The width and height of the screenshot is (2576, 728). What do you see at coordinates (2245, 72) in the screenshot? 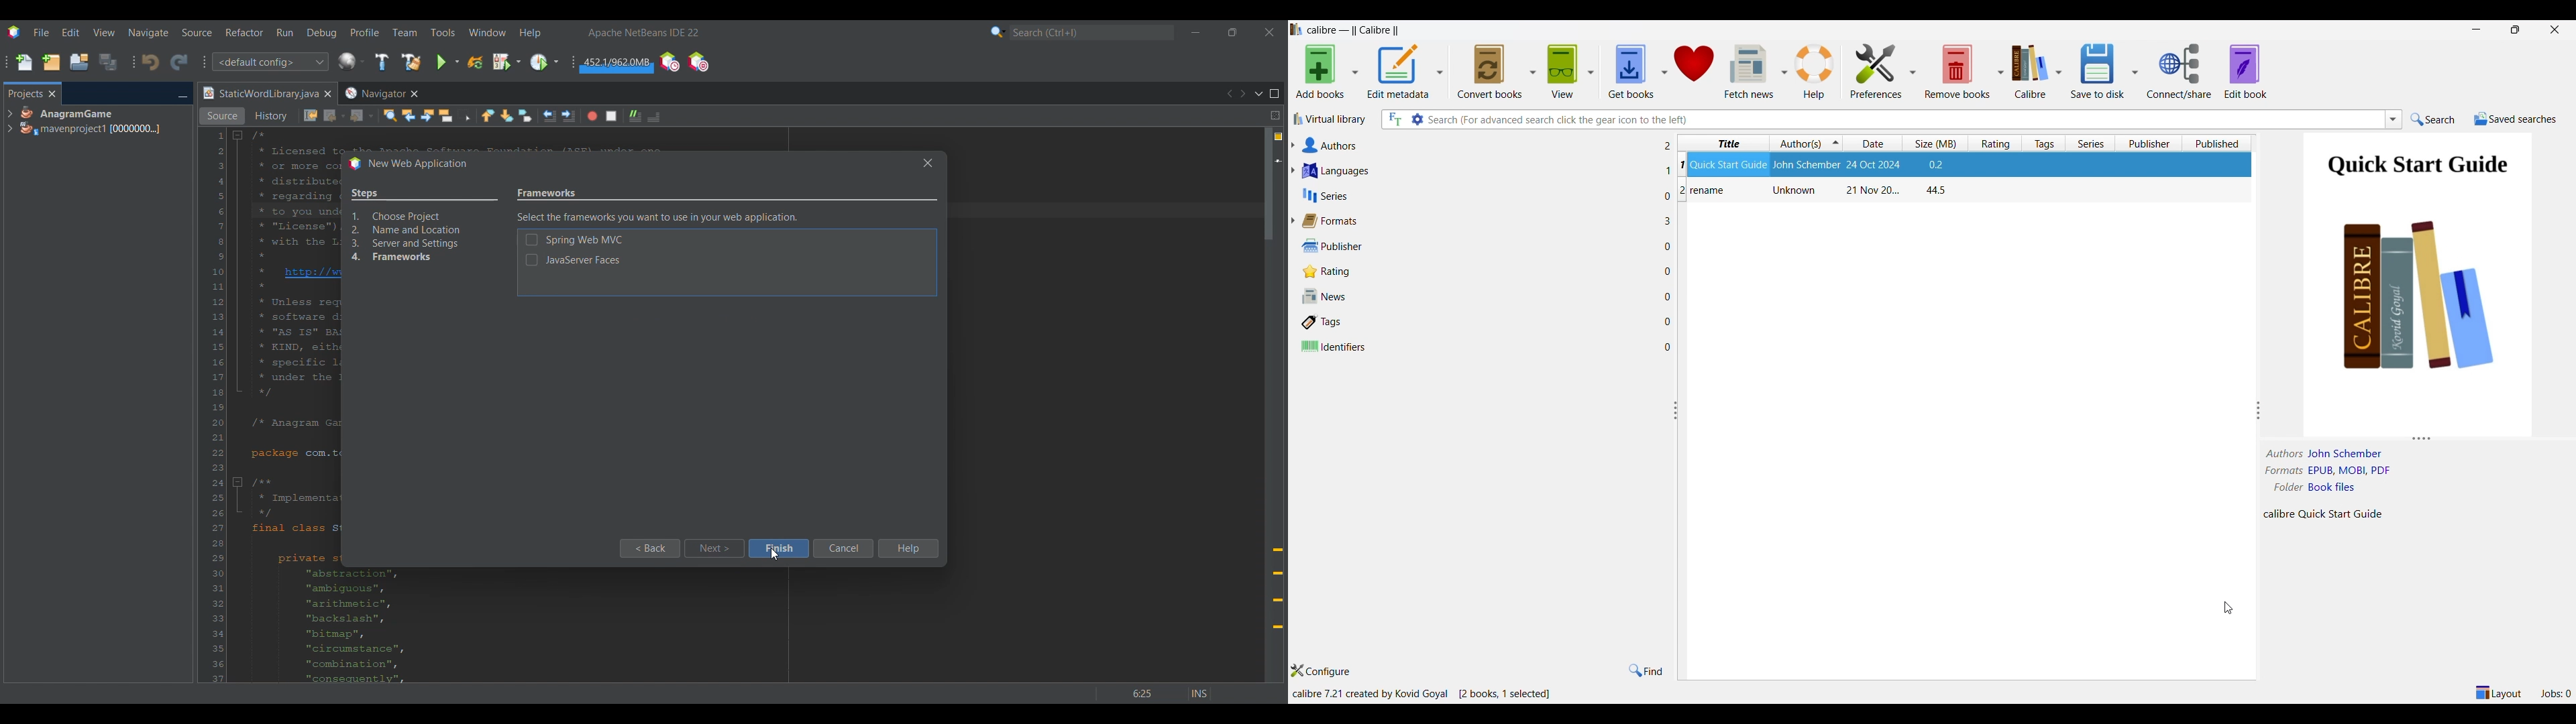
I see `Edit book` at bounding box center [2245, 72].